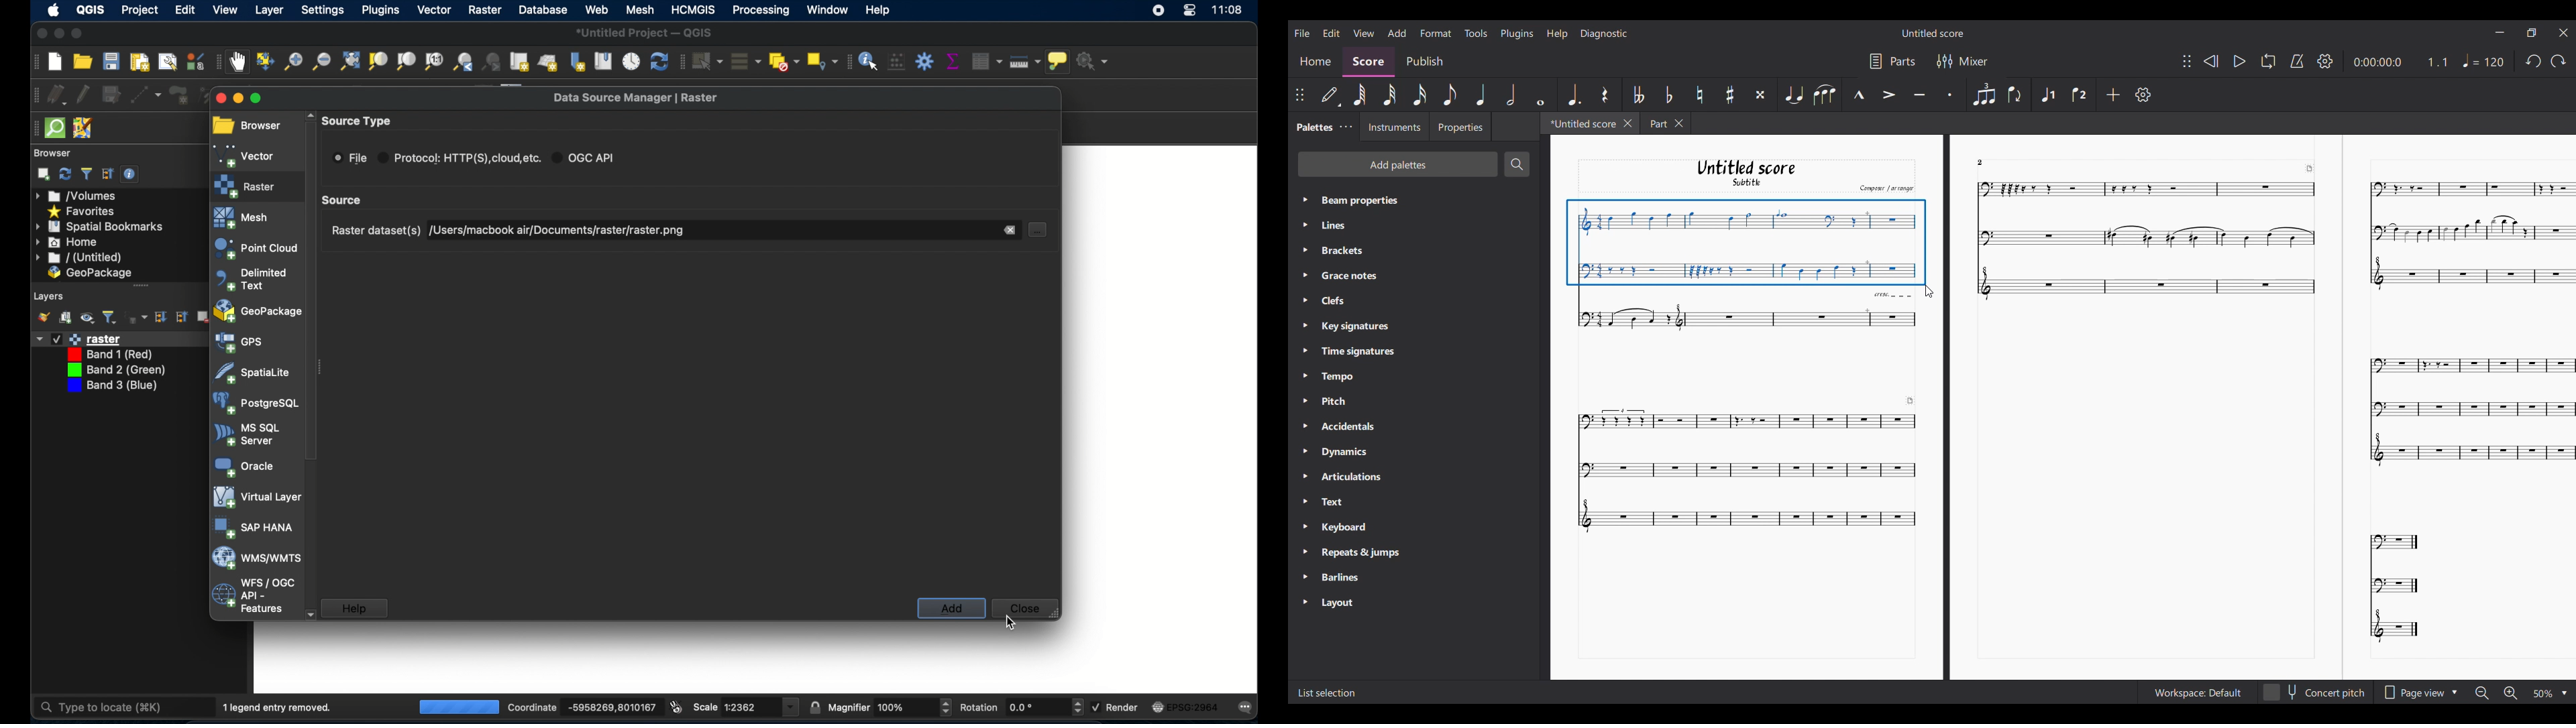  I want to click on new print layout, so click(140, 62).